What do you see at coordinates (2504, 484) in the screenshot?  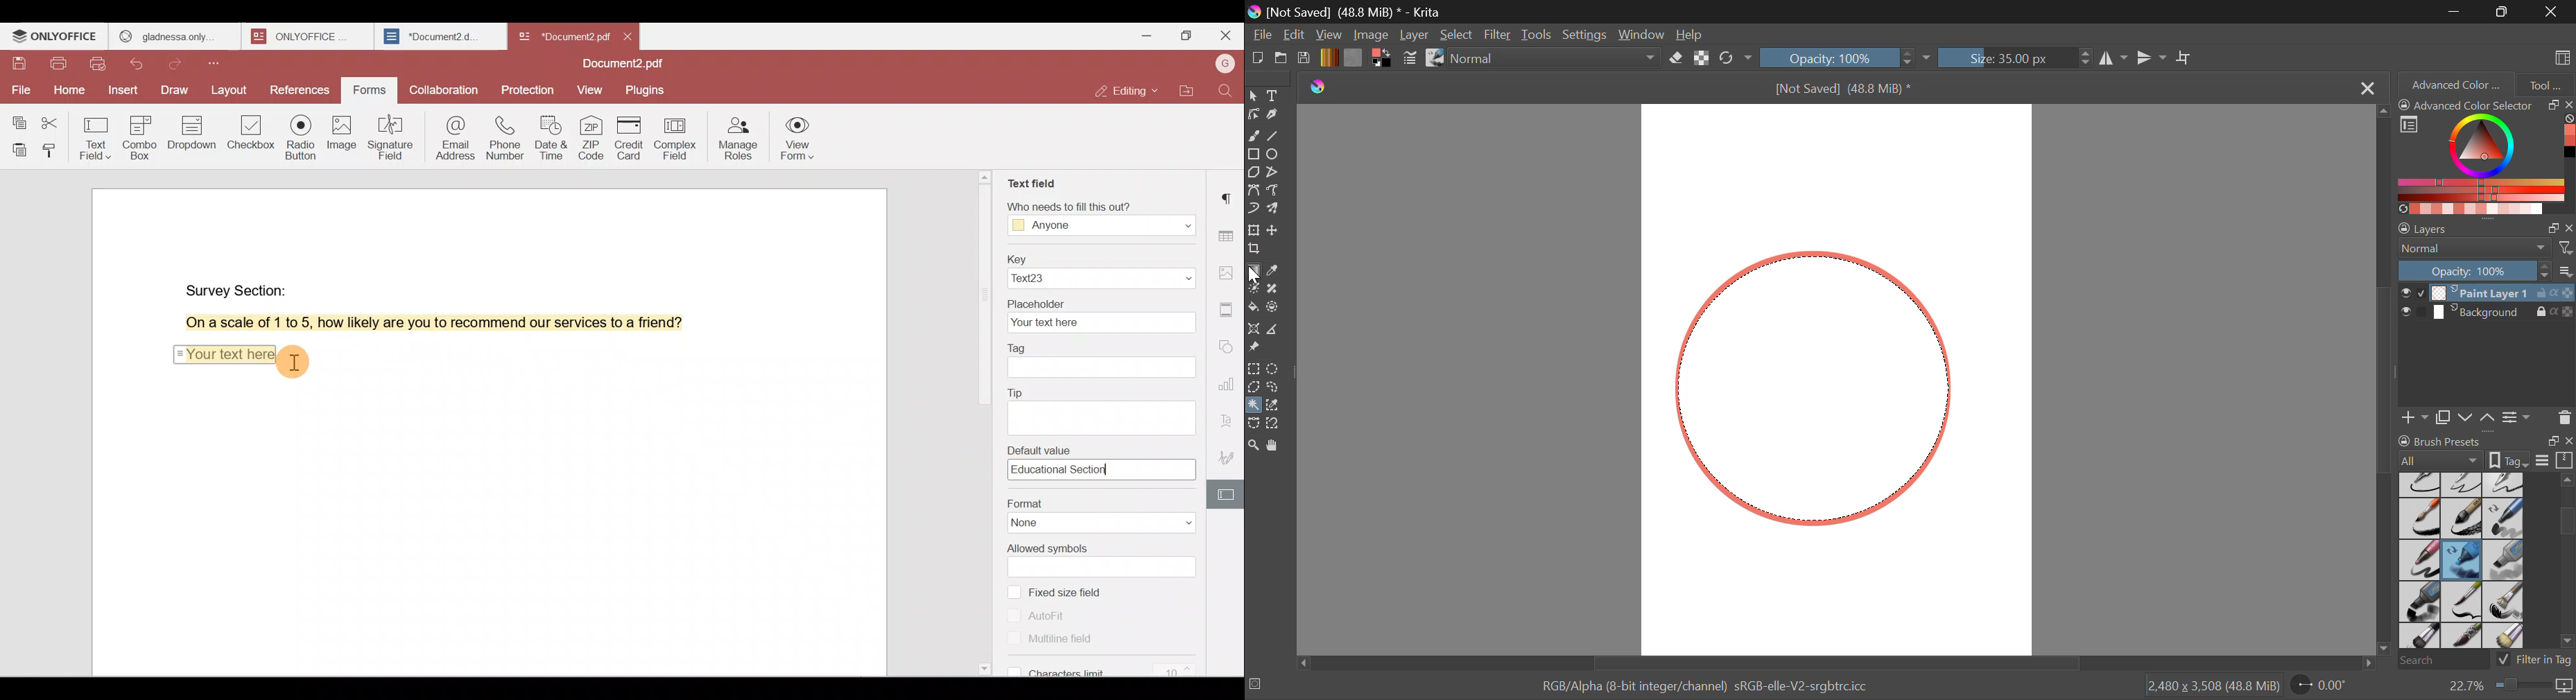 I see `Ink-4 Pen Rough` at bounding box center [2504, 484].